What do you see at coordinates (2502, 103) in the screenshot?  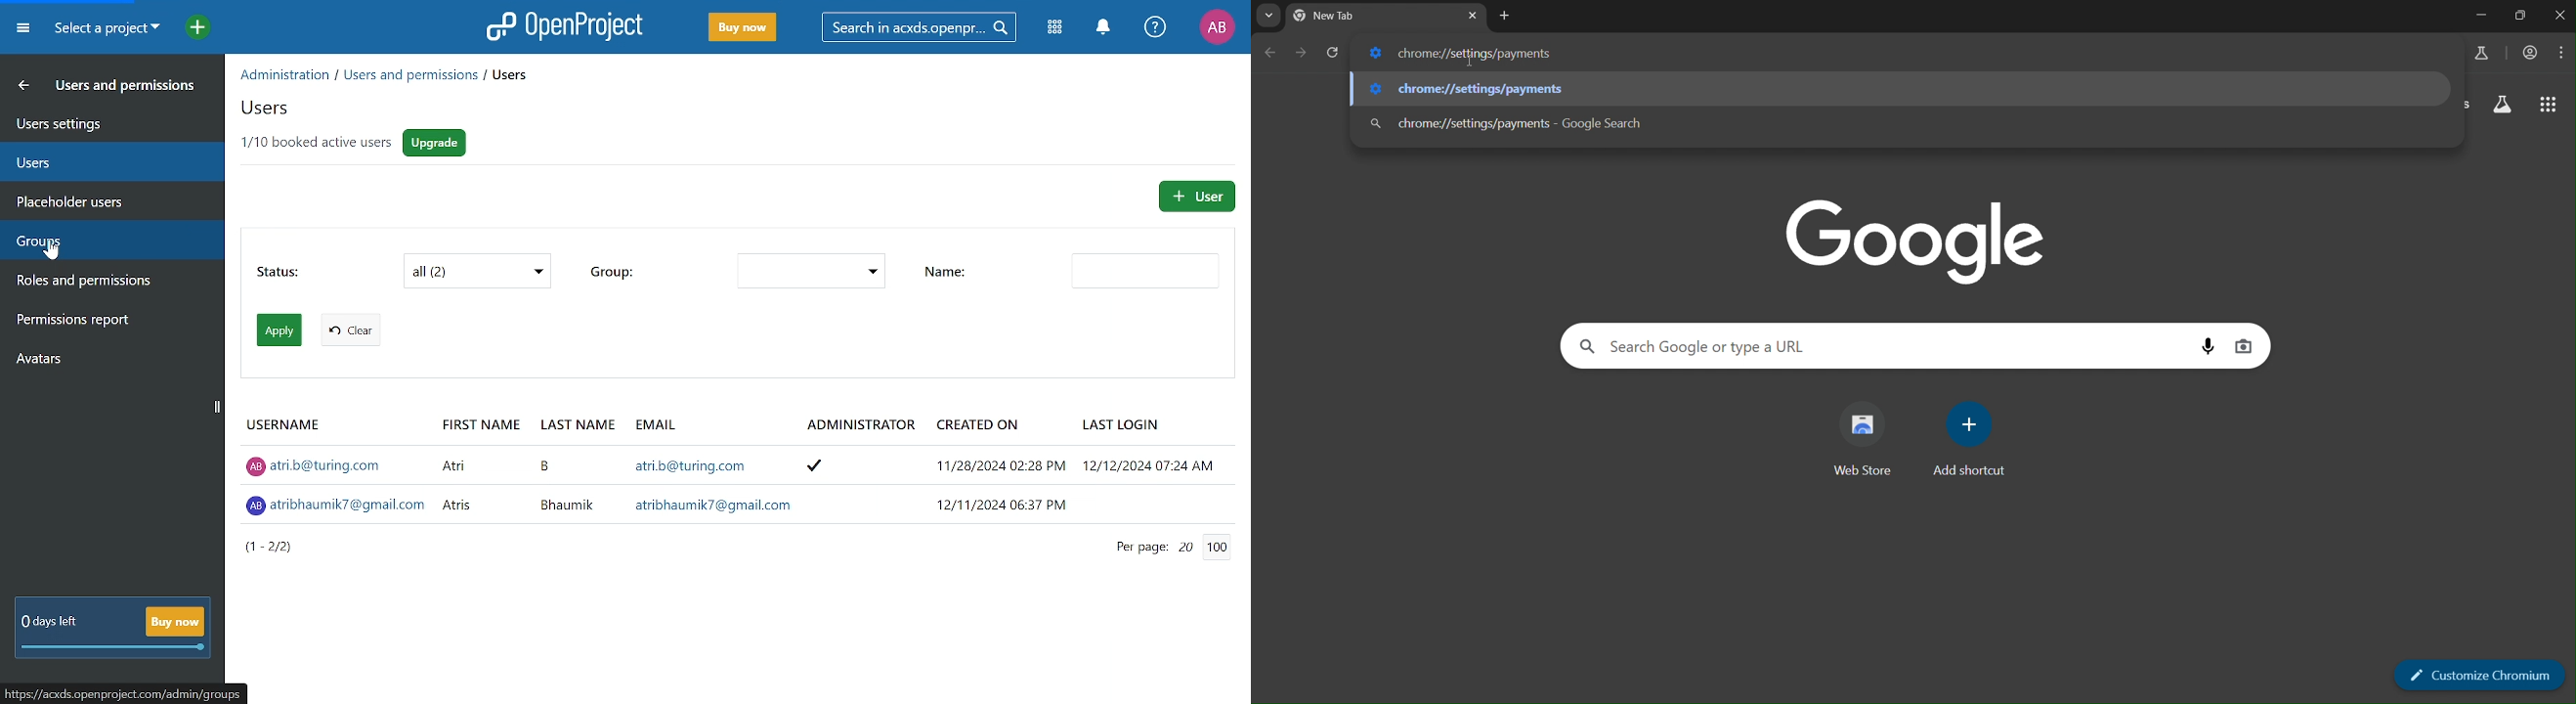 I see `search labs` at bounding box center [2502, 103].